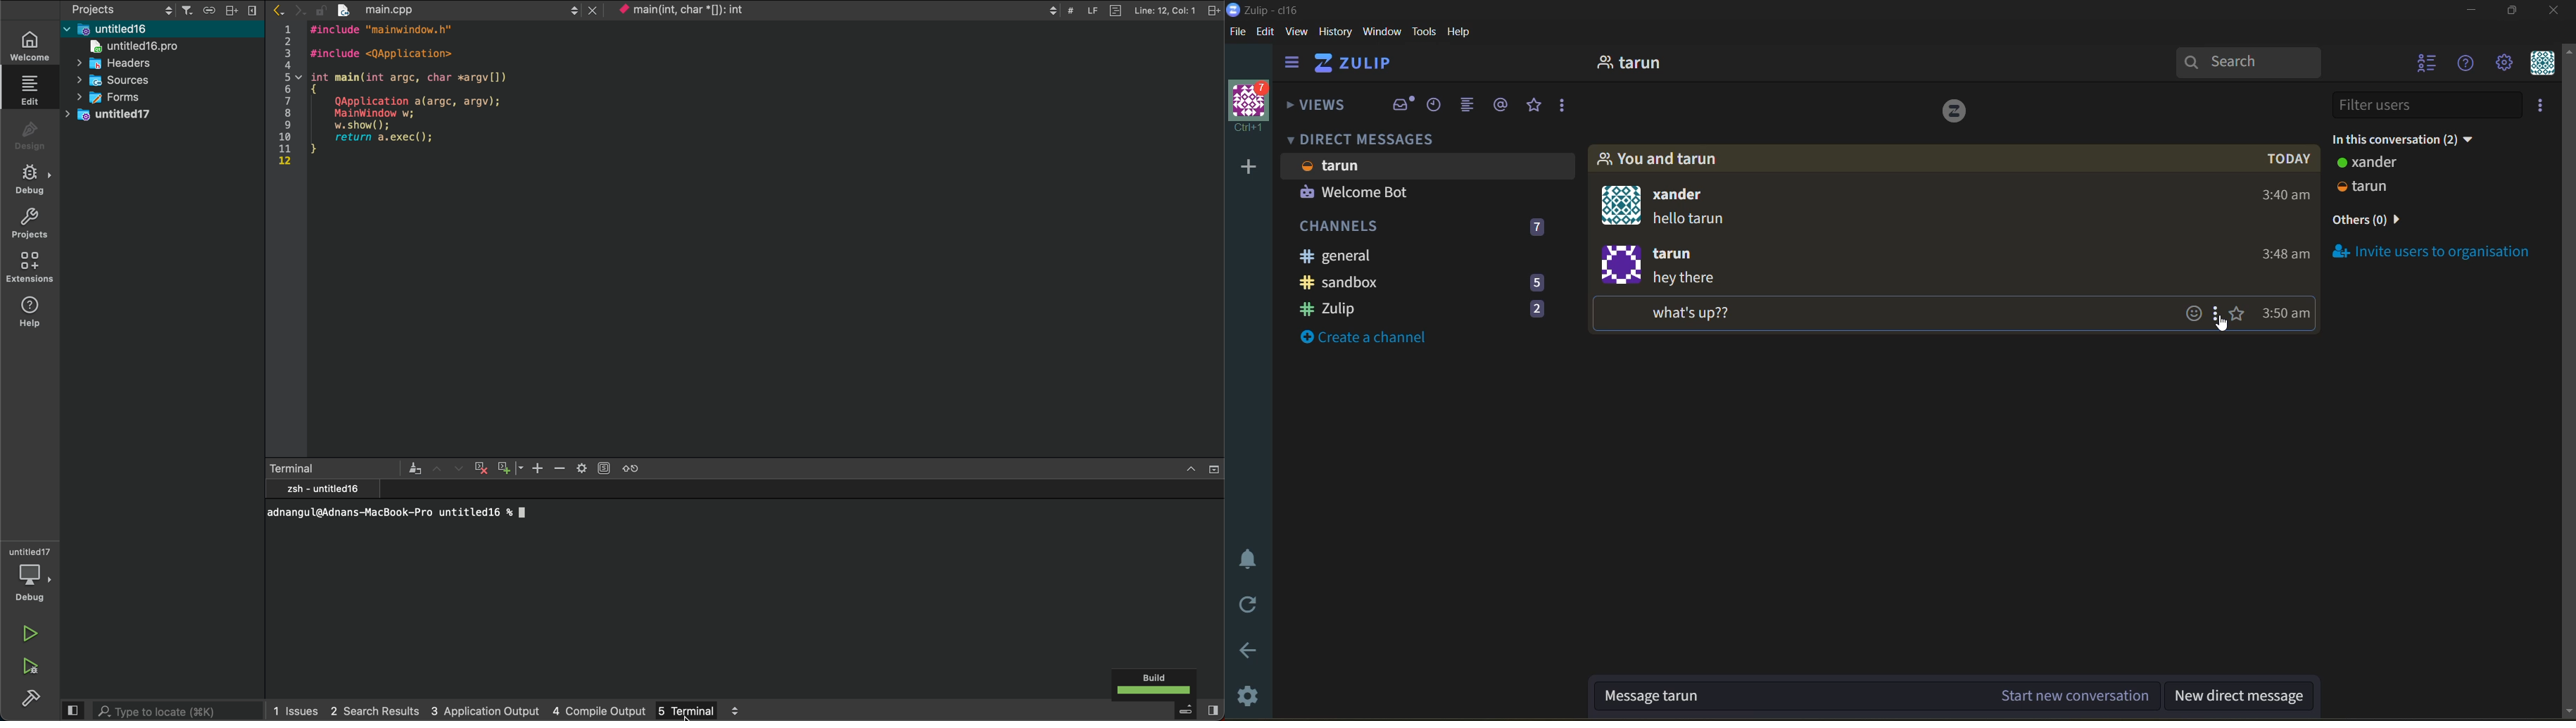 Image resolution: width=2576 pixels, height=728 pixels. What do you see at coordinates (1705, 296) in the screenshot?
I see `message` at bounding box center [1705, 296].